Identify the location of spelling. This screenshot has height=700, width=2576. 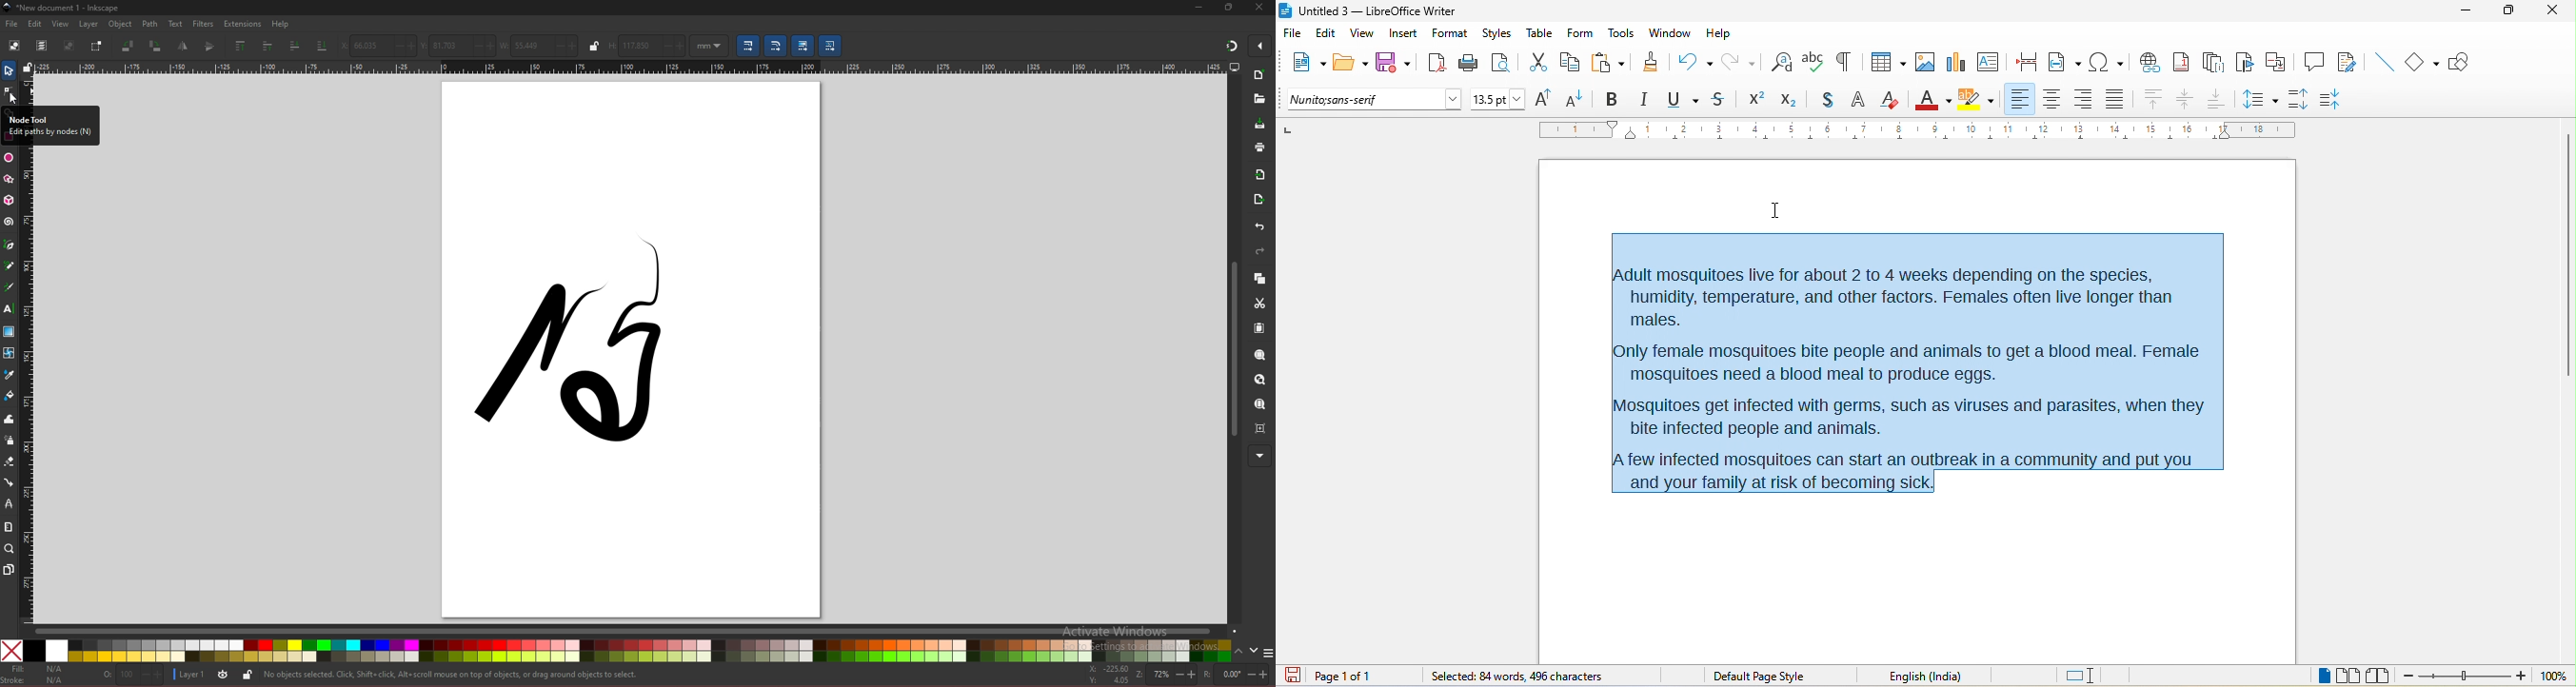
(1813, 60).